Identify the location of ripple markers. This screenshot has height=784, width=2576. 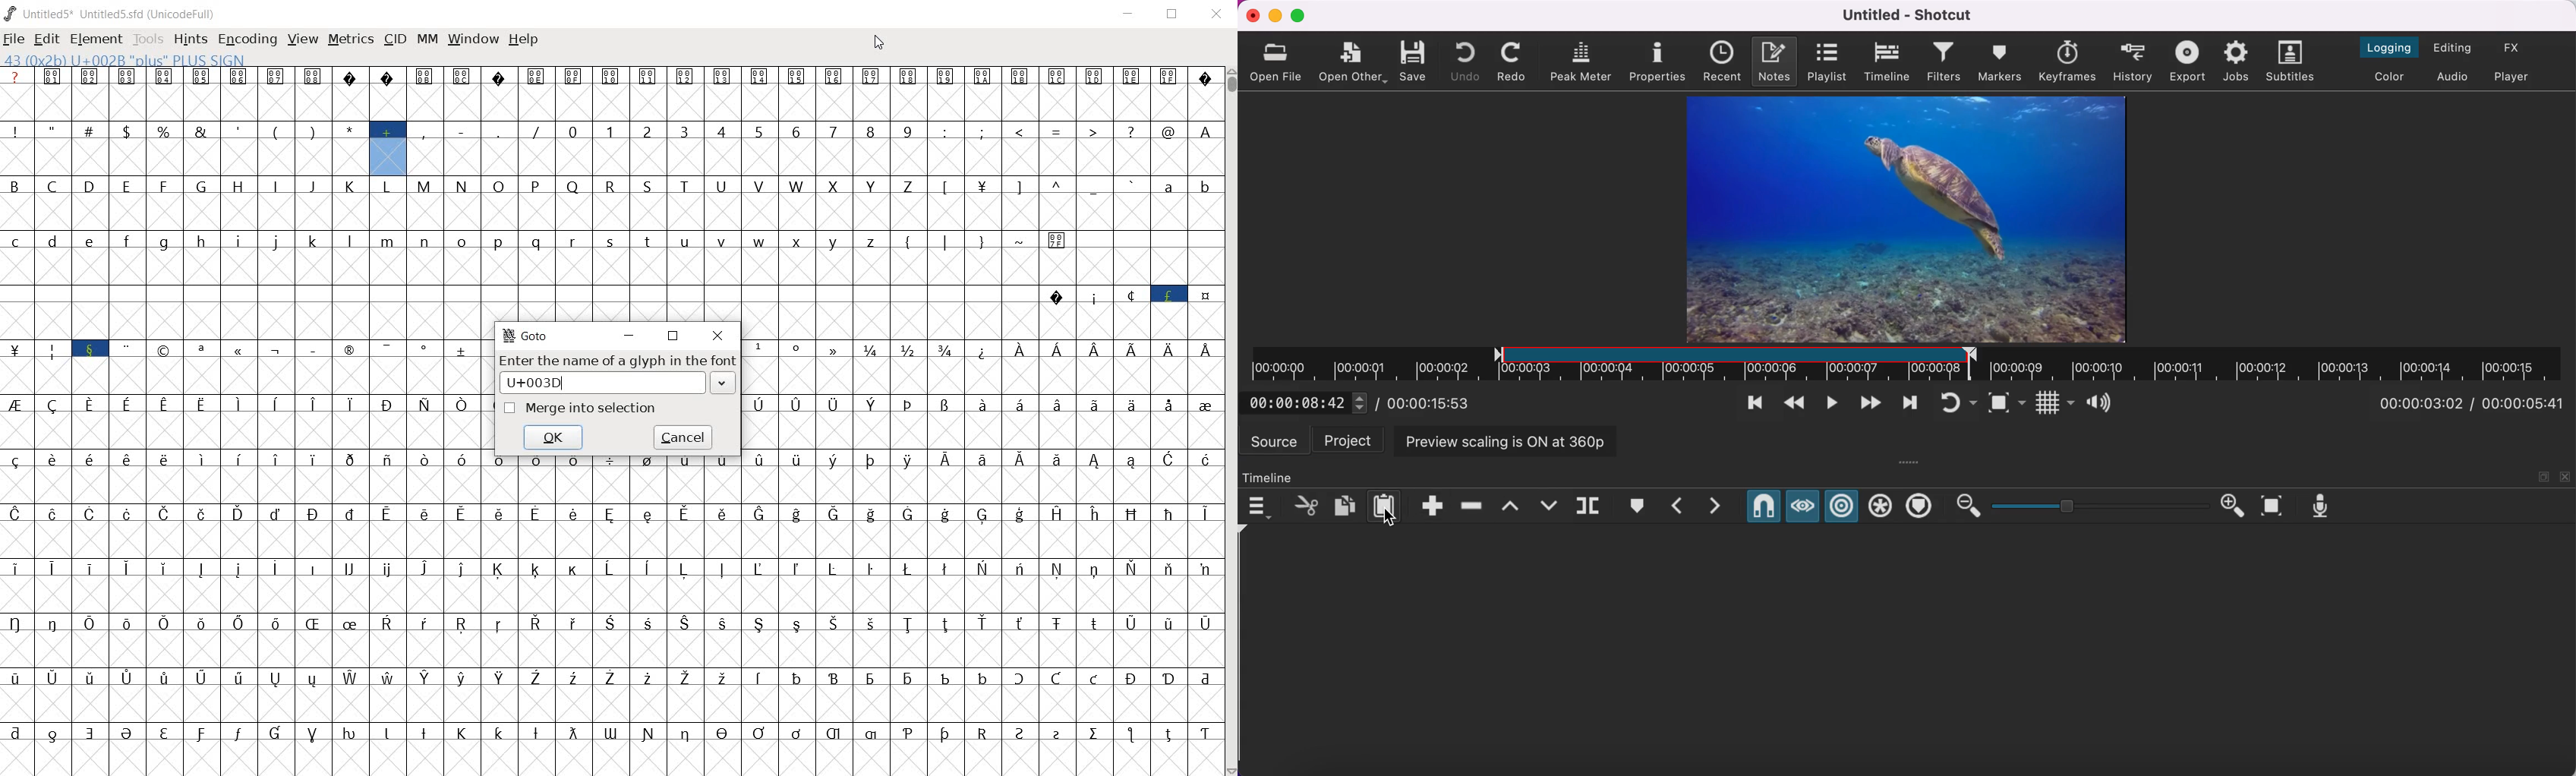
(1920, 507).